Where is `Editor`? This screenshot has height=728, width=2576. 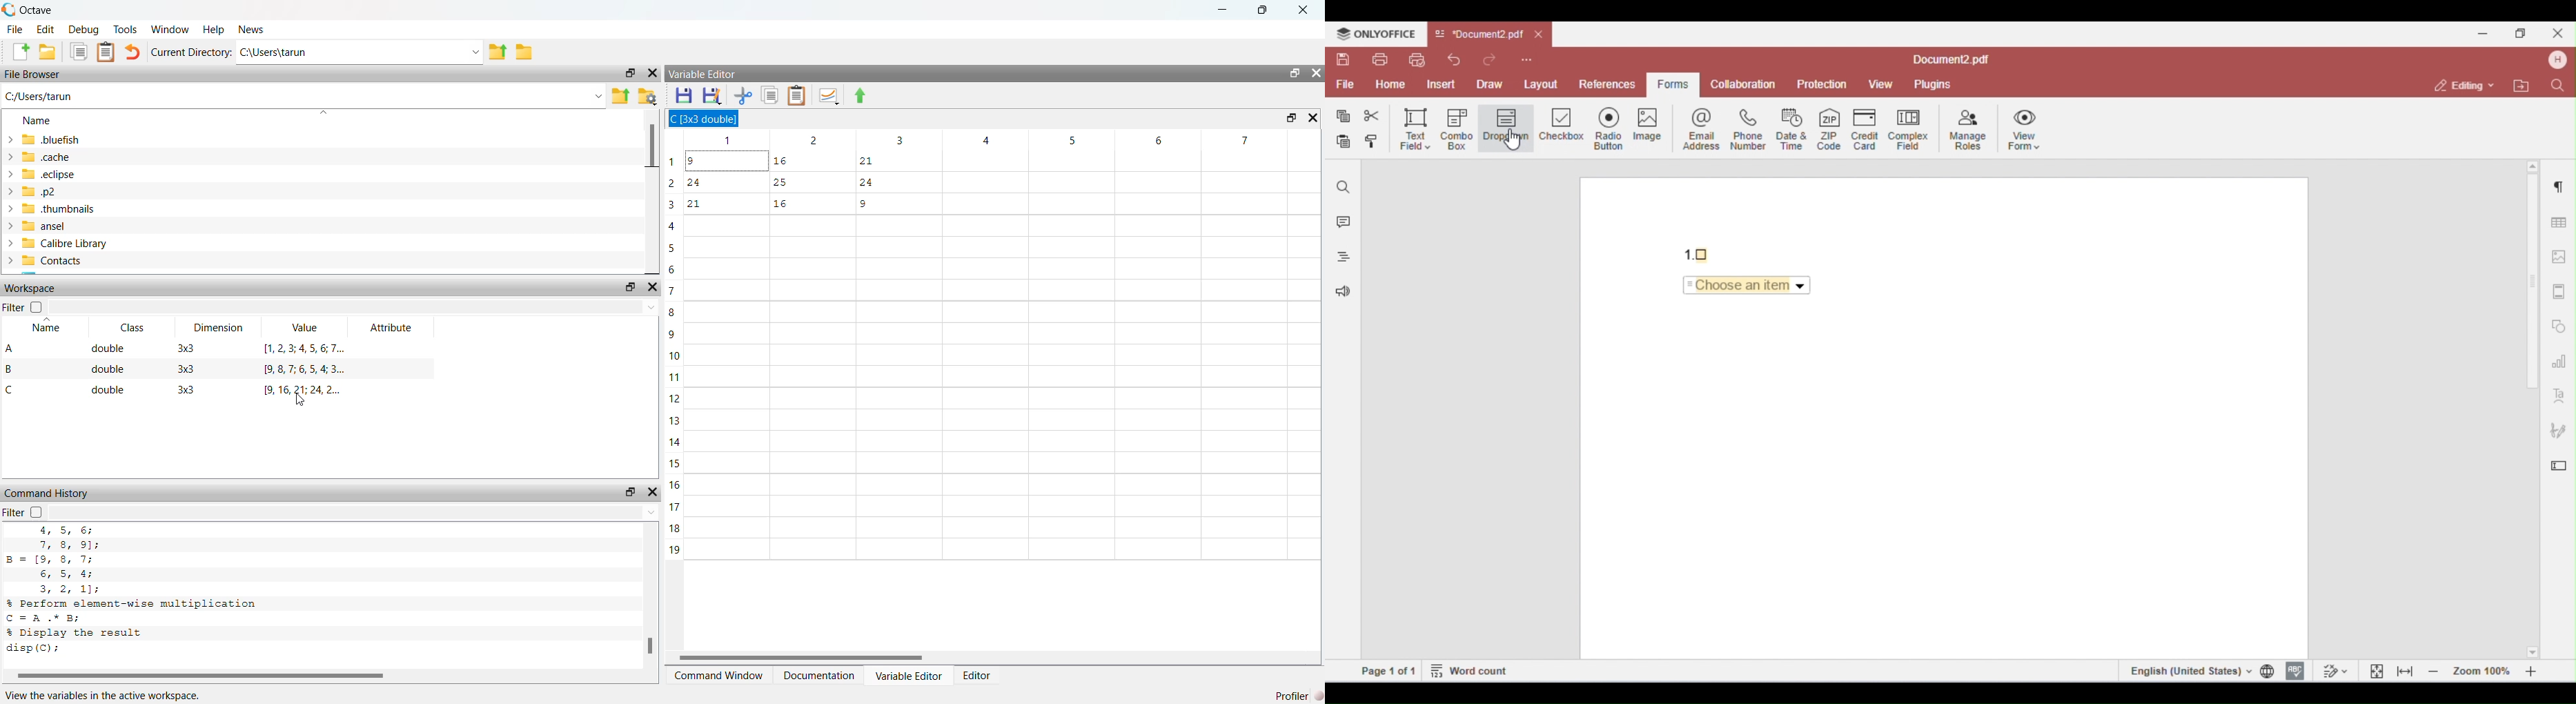
Editor is located at coordinates (977, 677).